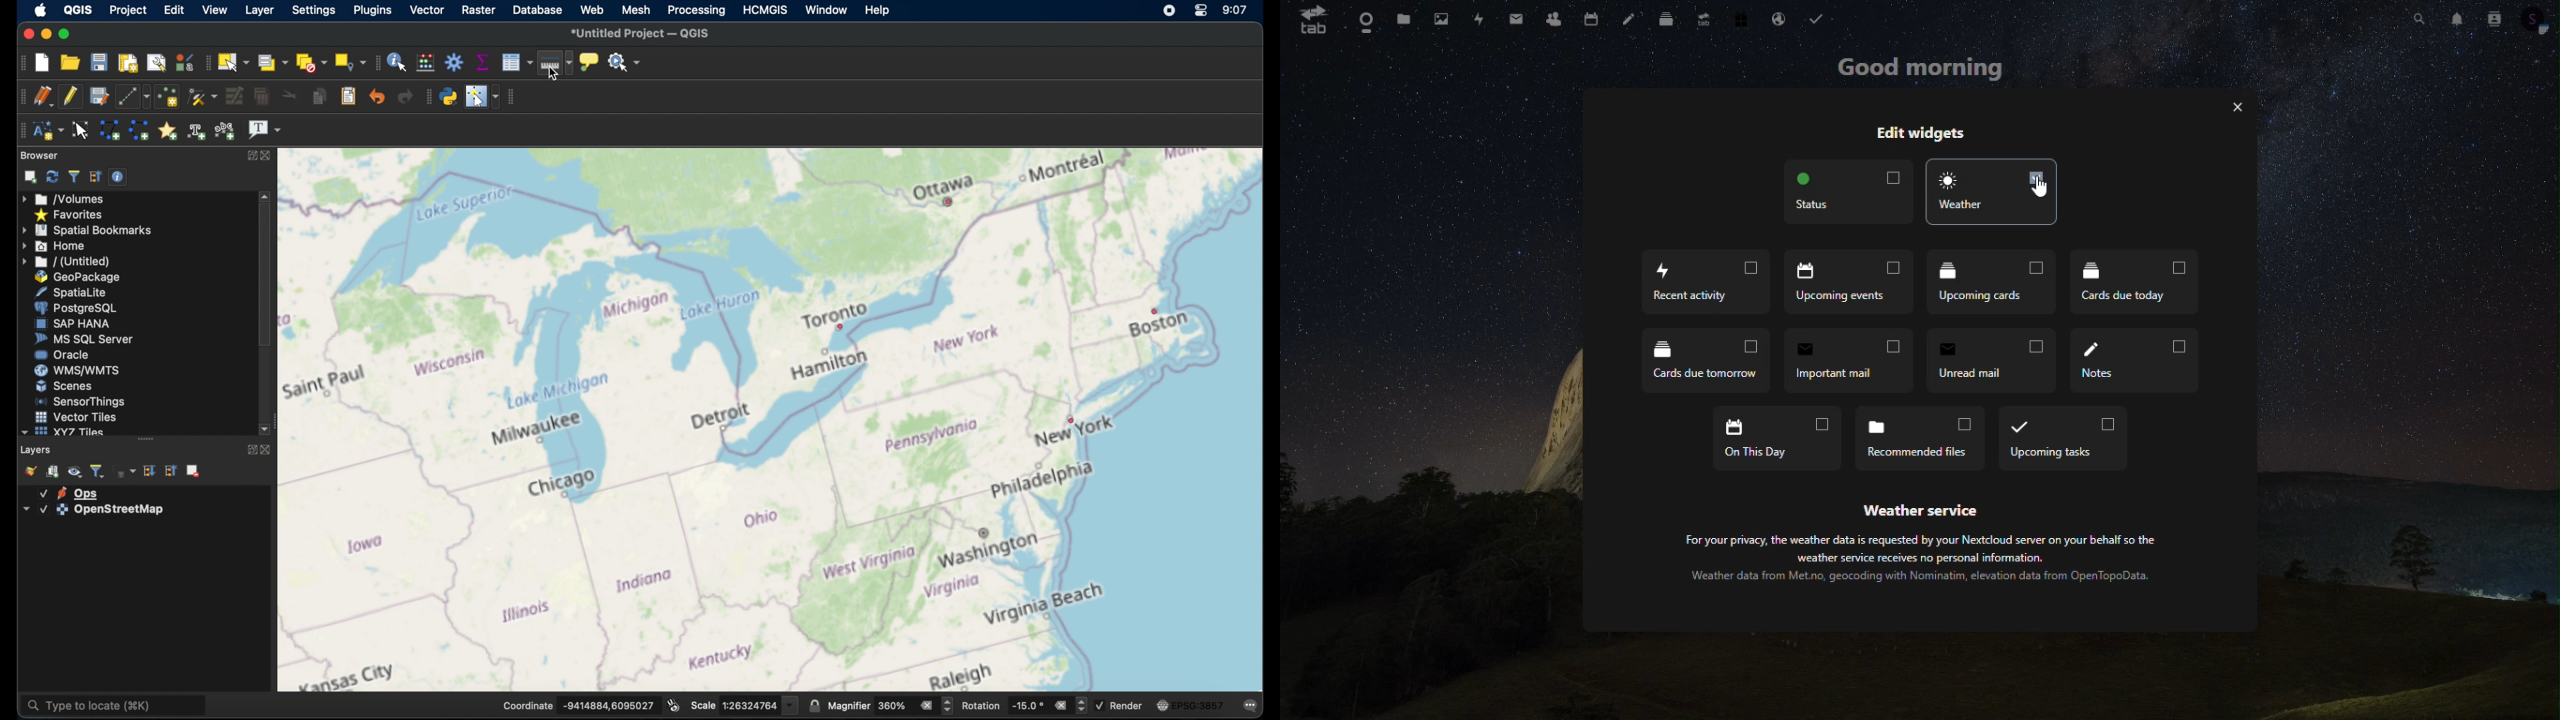 This screenshot has height=728, width=2576. I want to click on upcoming events, so click(1850, 280).